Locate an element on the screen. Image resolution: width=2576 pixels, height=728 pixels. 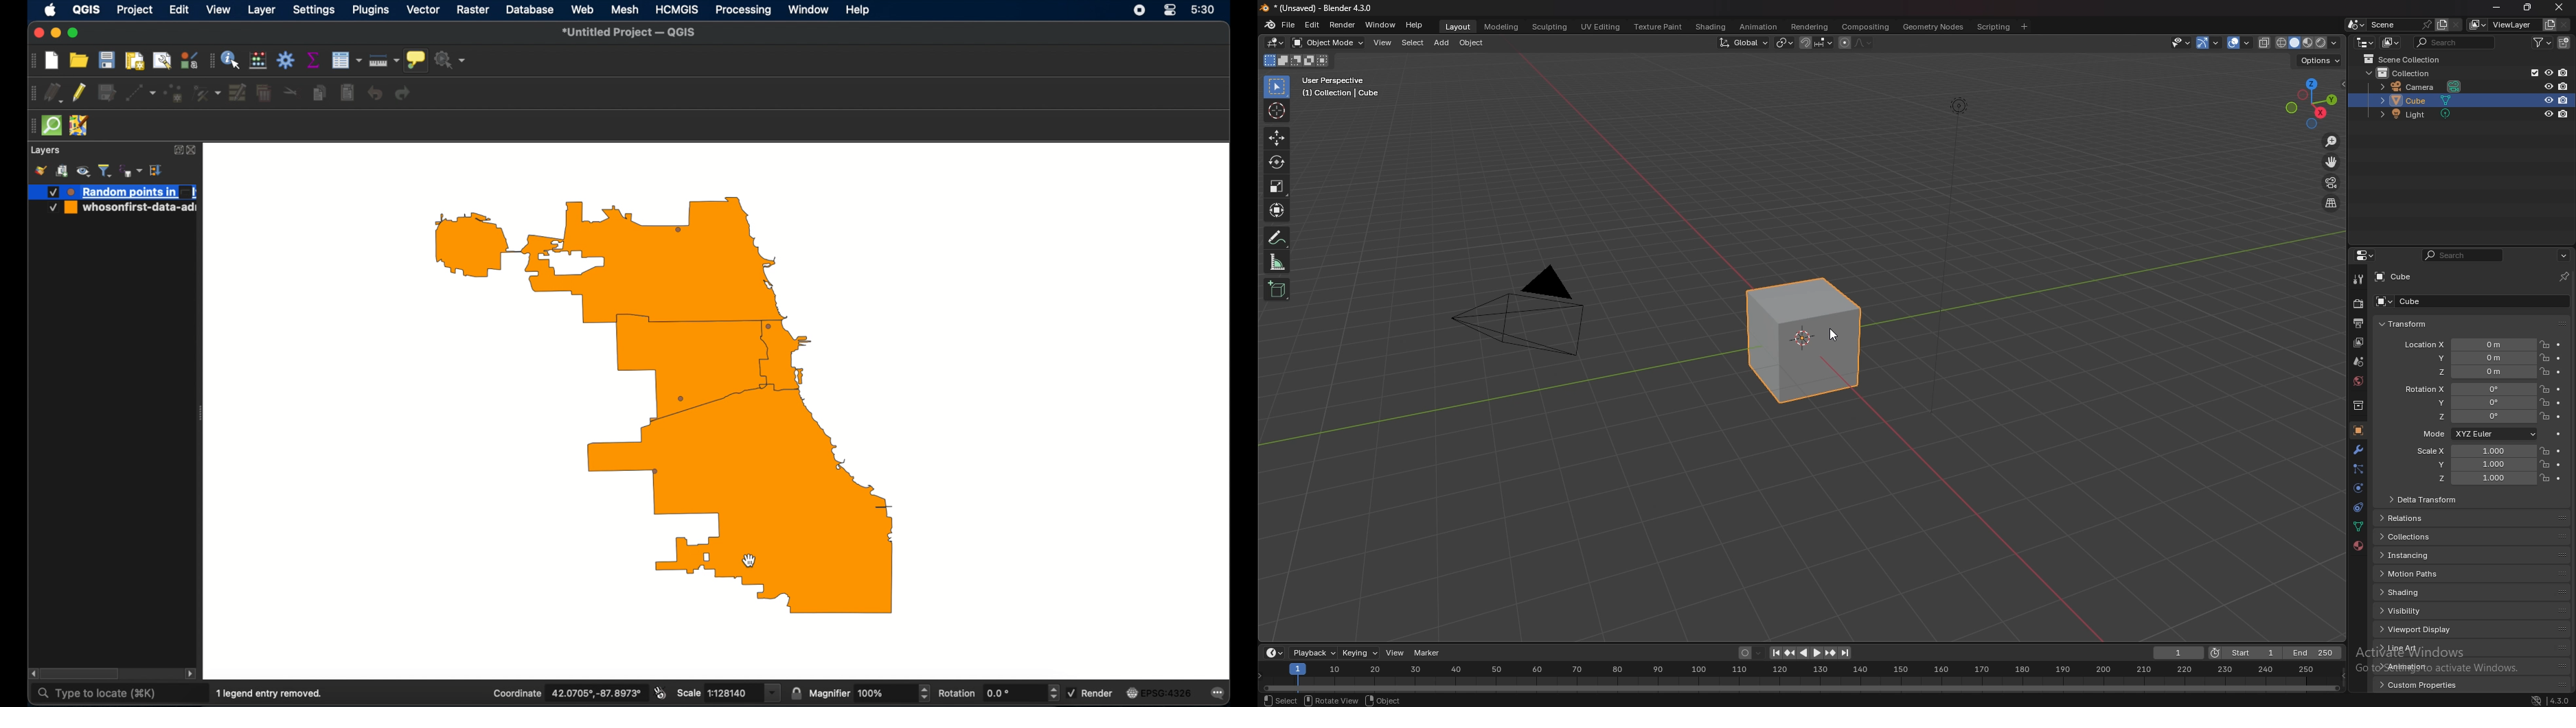
camera is located at coordinates (1531, 307).